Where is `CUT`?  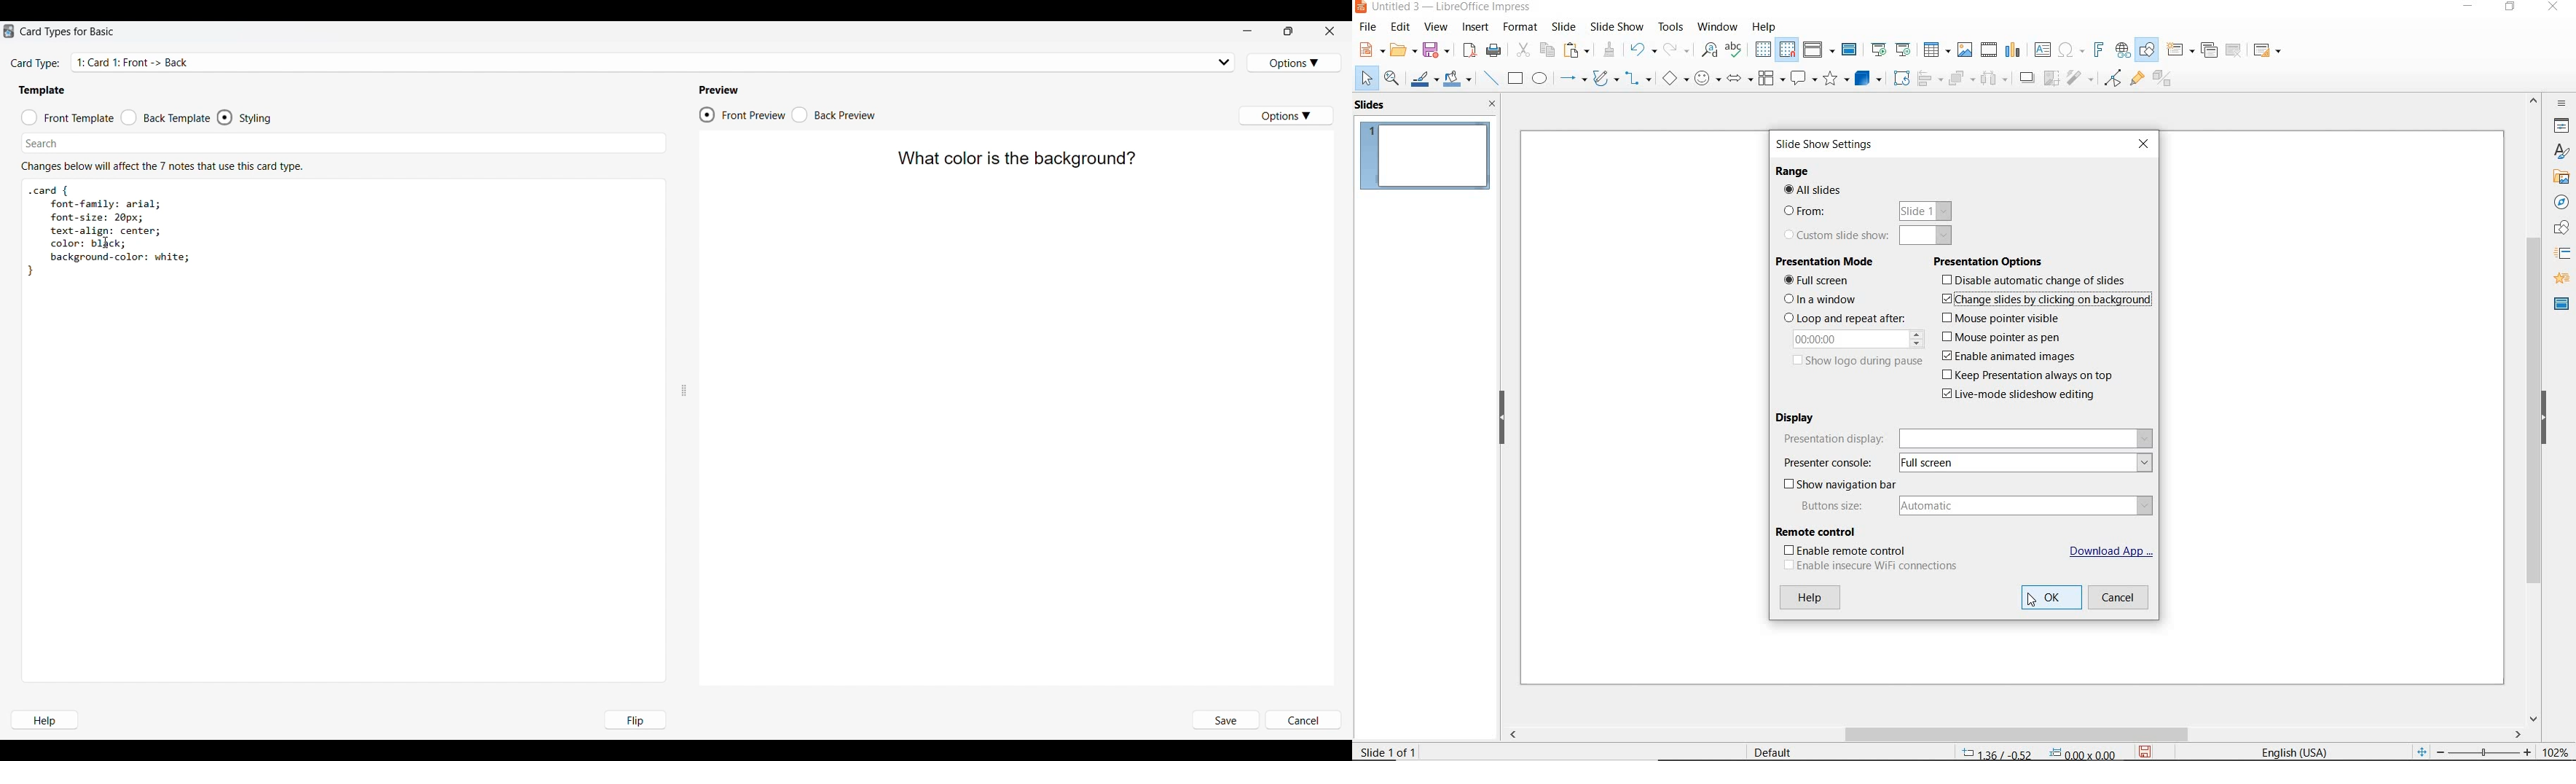 CUT is located at coordinates (1524, 49).